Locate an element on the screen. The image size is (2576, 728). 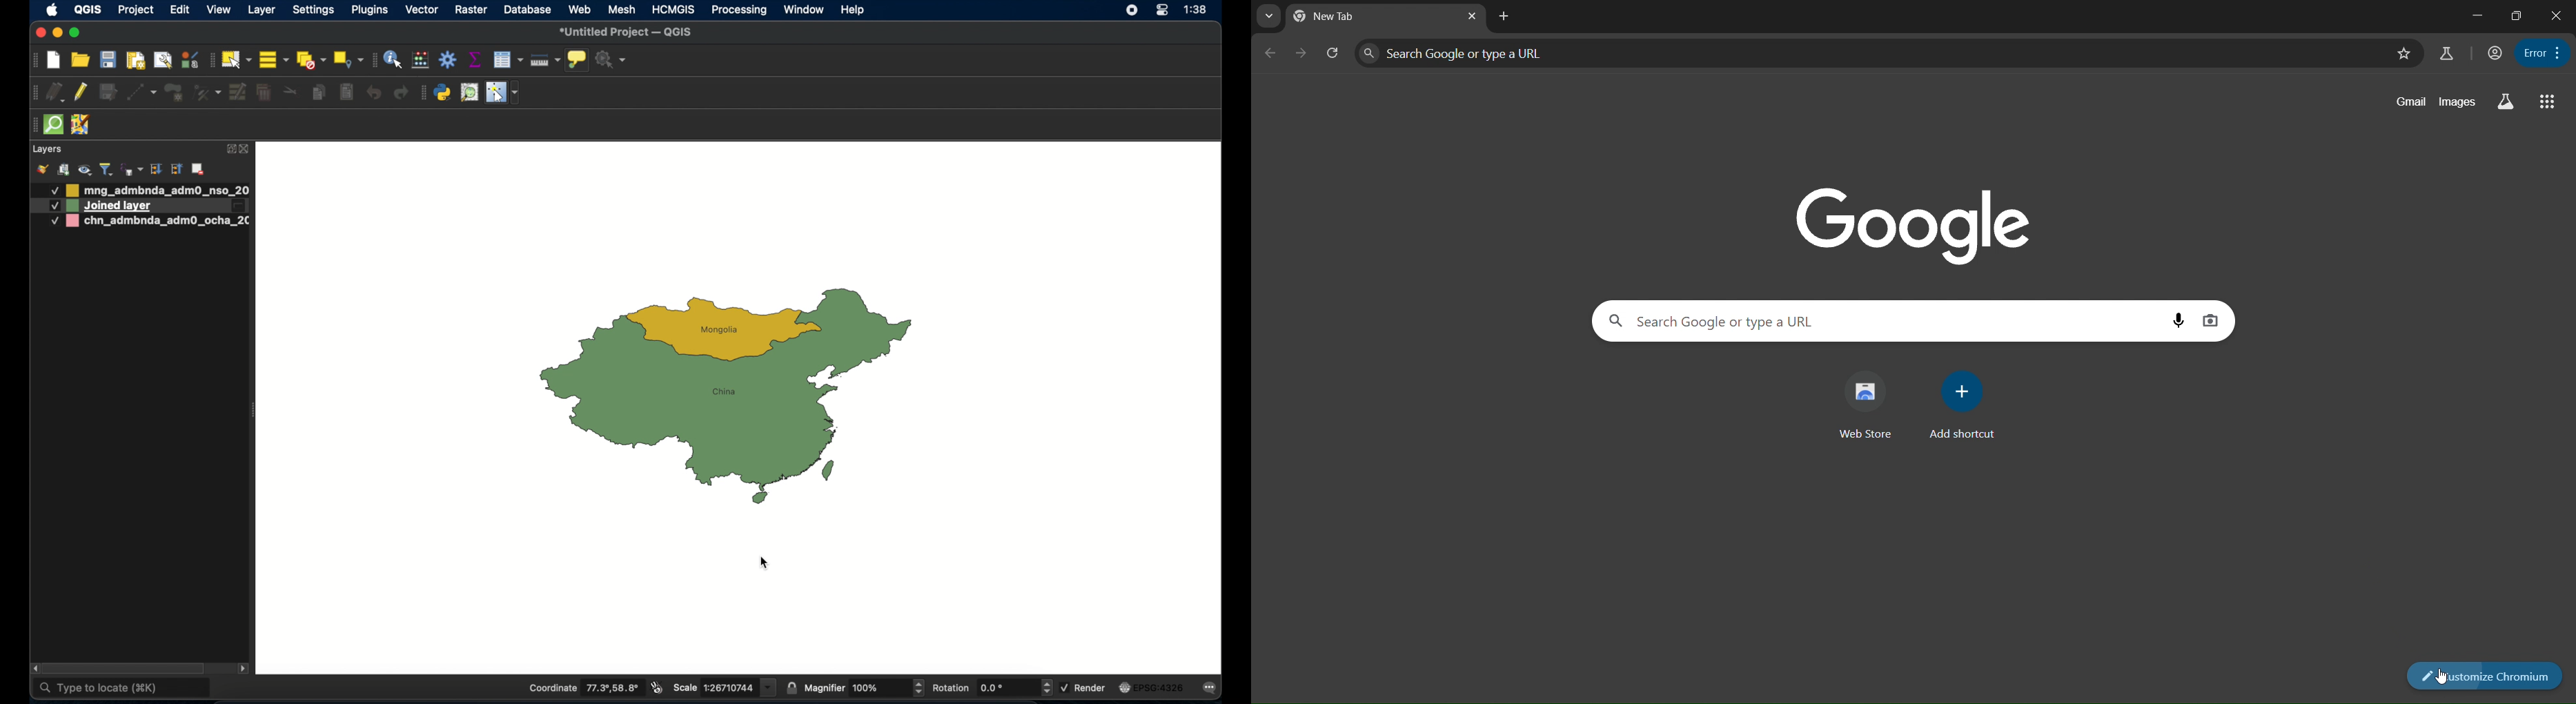
vector is located at coordinates (424, 10).